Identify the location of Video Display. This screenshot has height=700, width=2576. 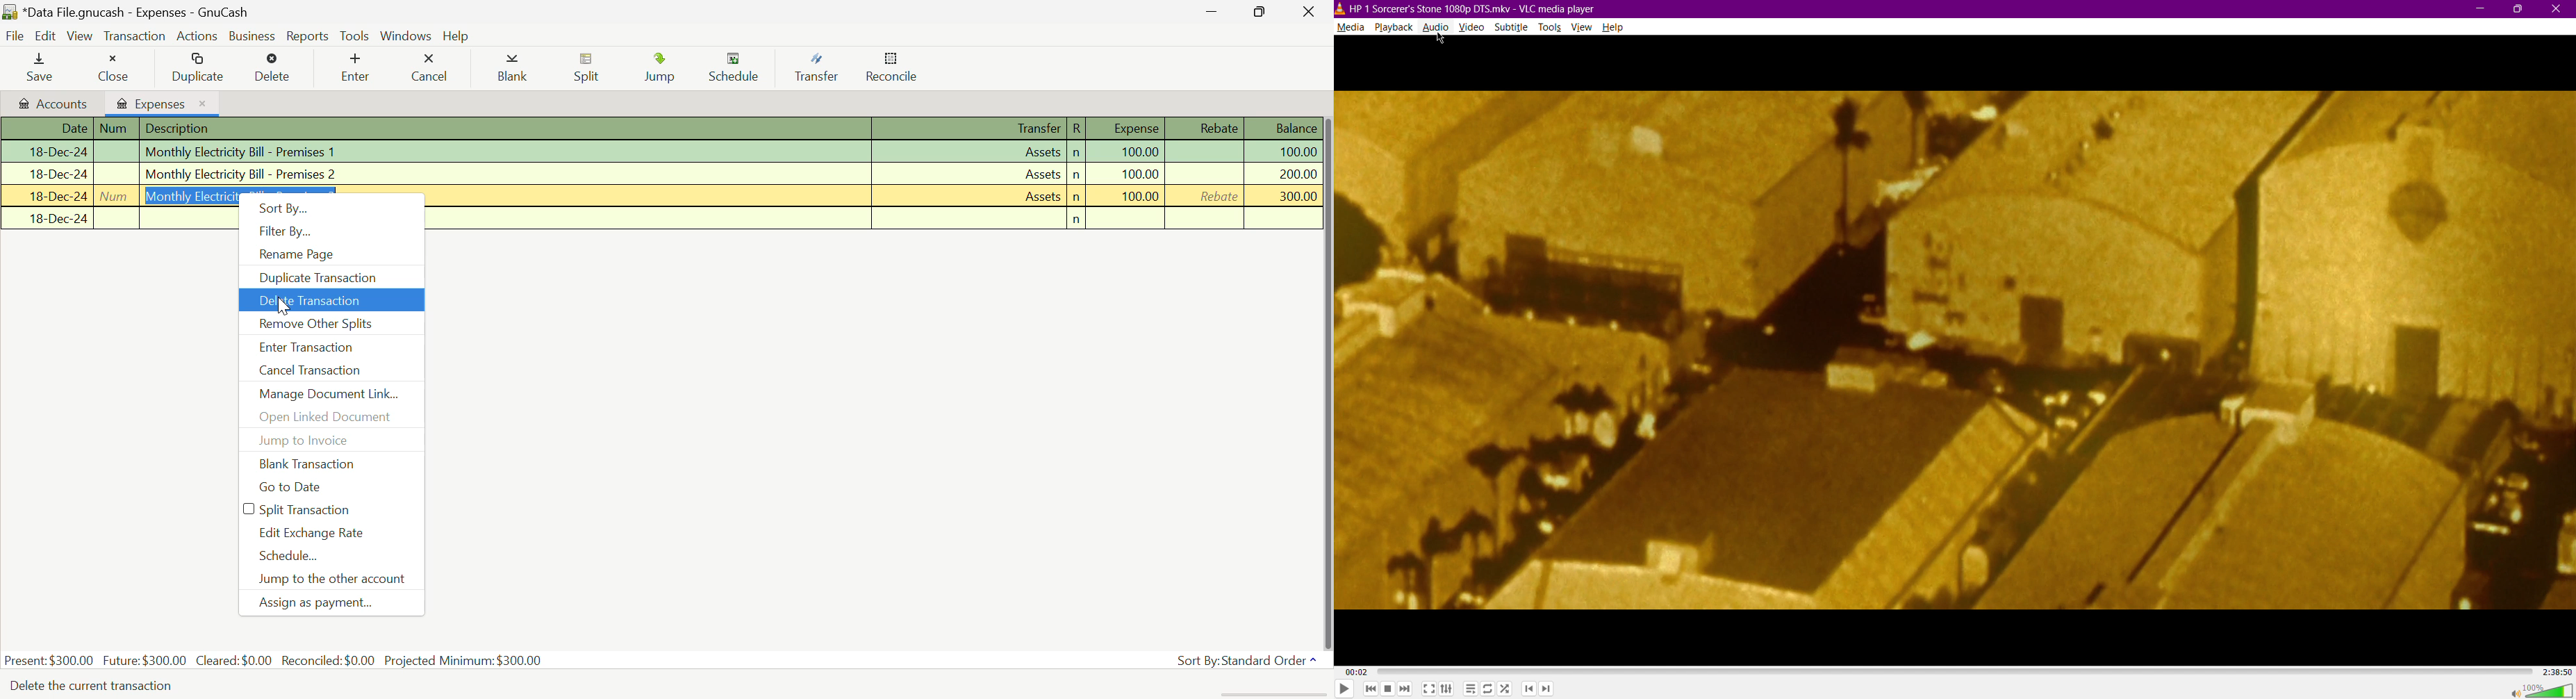
(1956, 351).